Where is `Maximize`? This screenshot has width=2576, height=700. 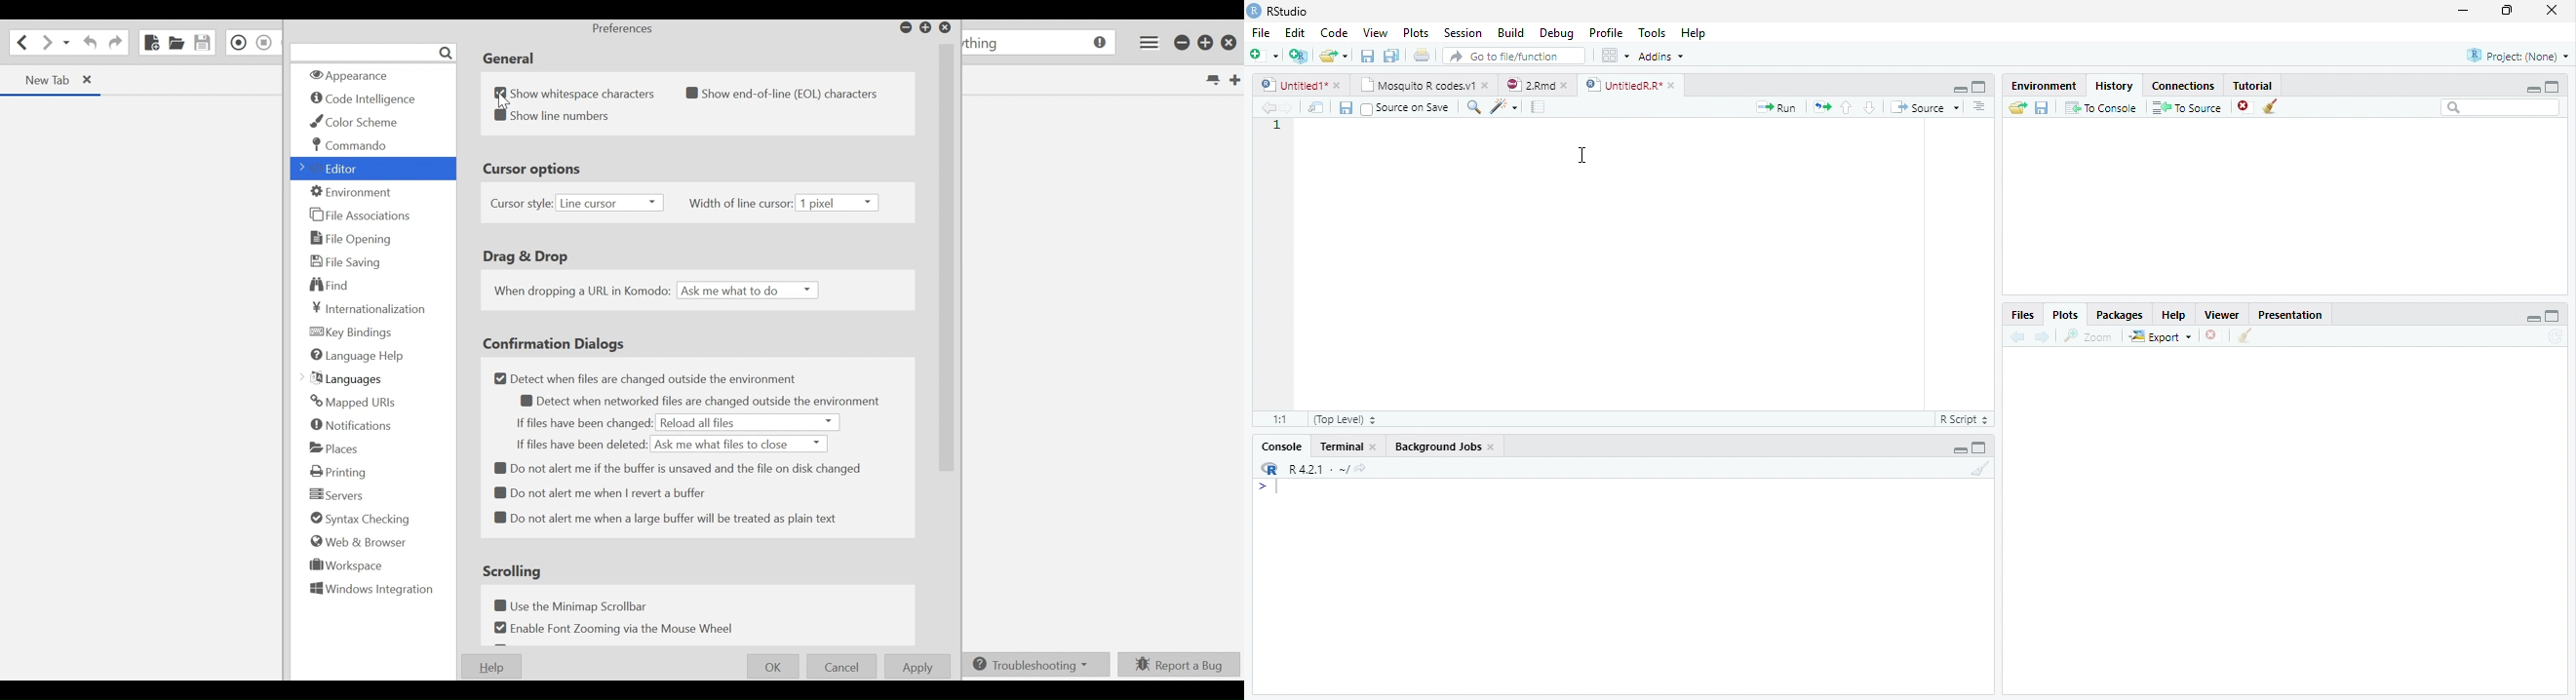 Maximize is located at coordinates (1981, 448).